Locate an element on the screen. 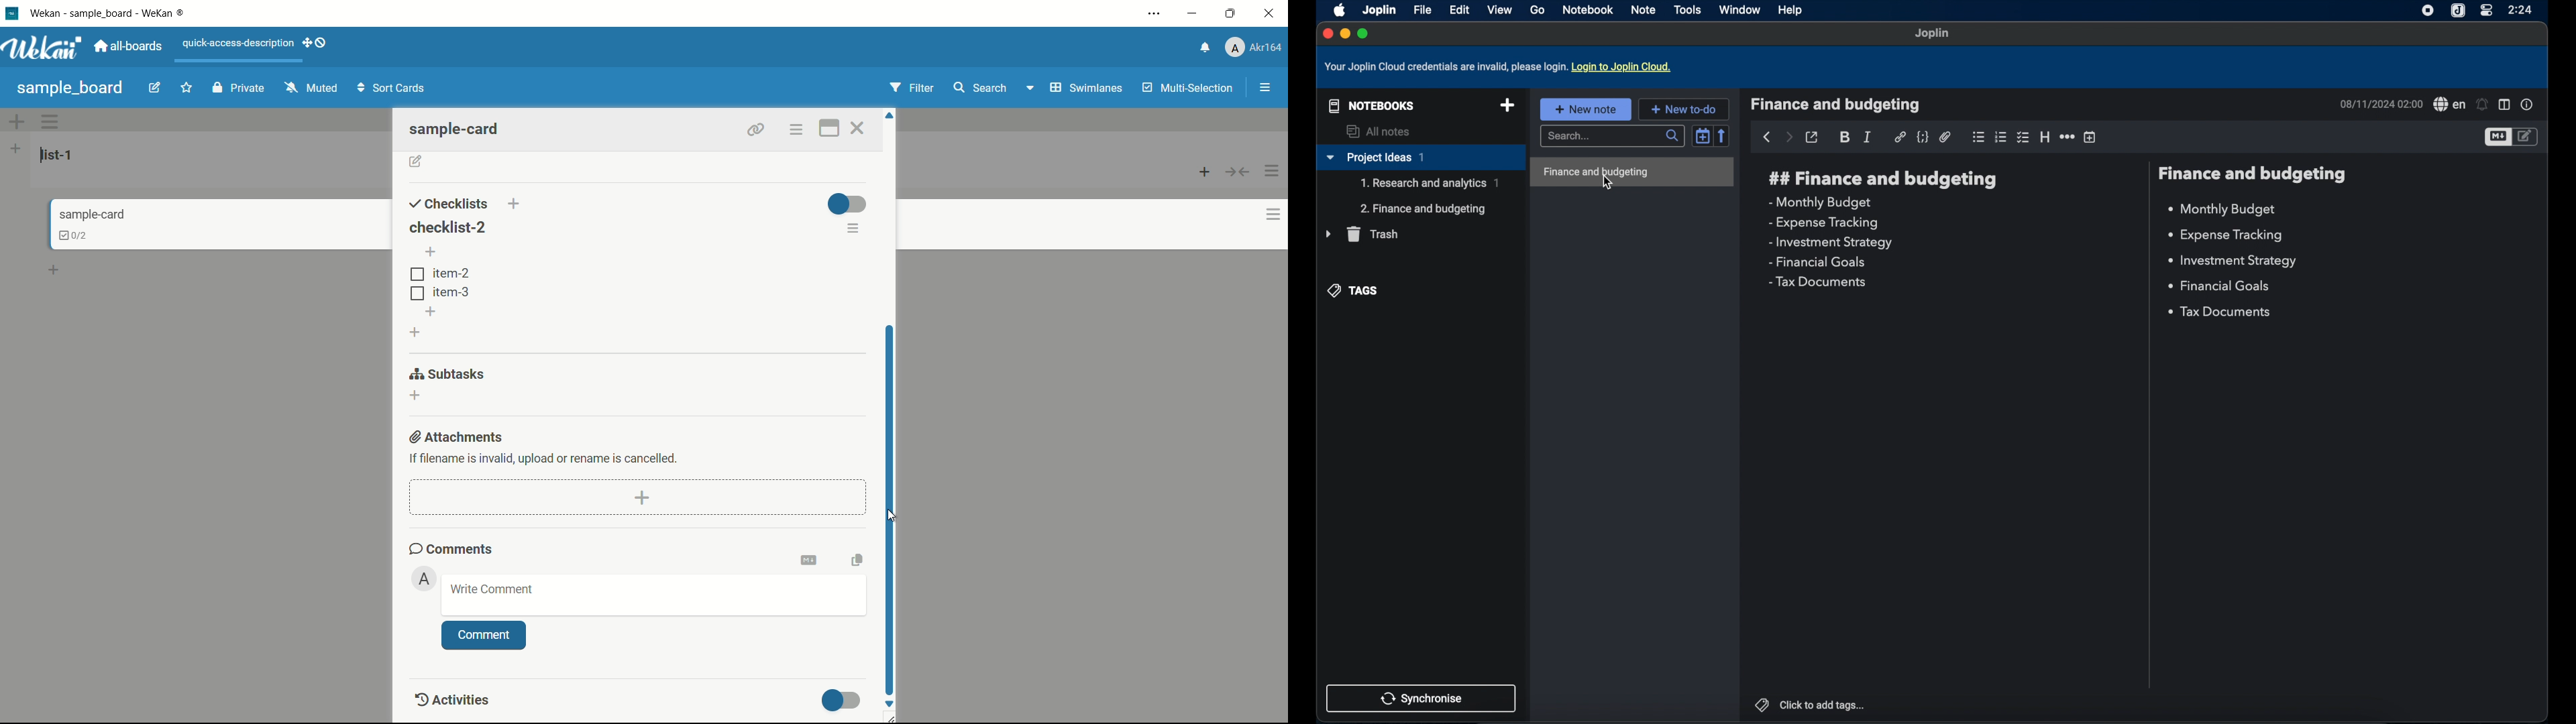  tem-3 is located at coordinates (439, 292).